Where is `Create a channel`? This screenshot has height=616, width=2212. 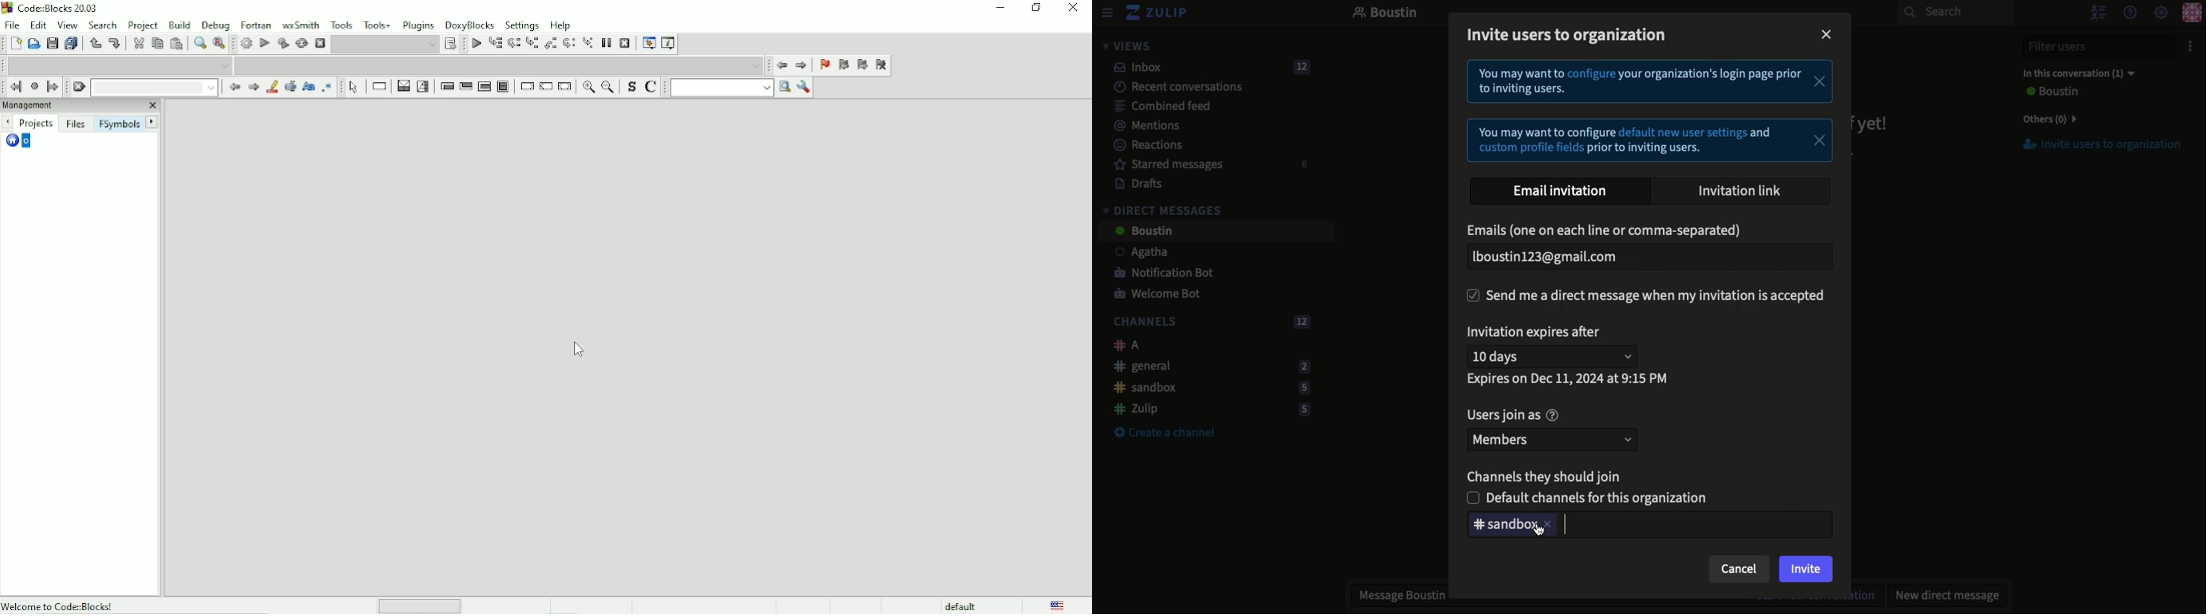
Create a channel is located at coordinates (1165, 433).